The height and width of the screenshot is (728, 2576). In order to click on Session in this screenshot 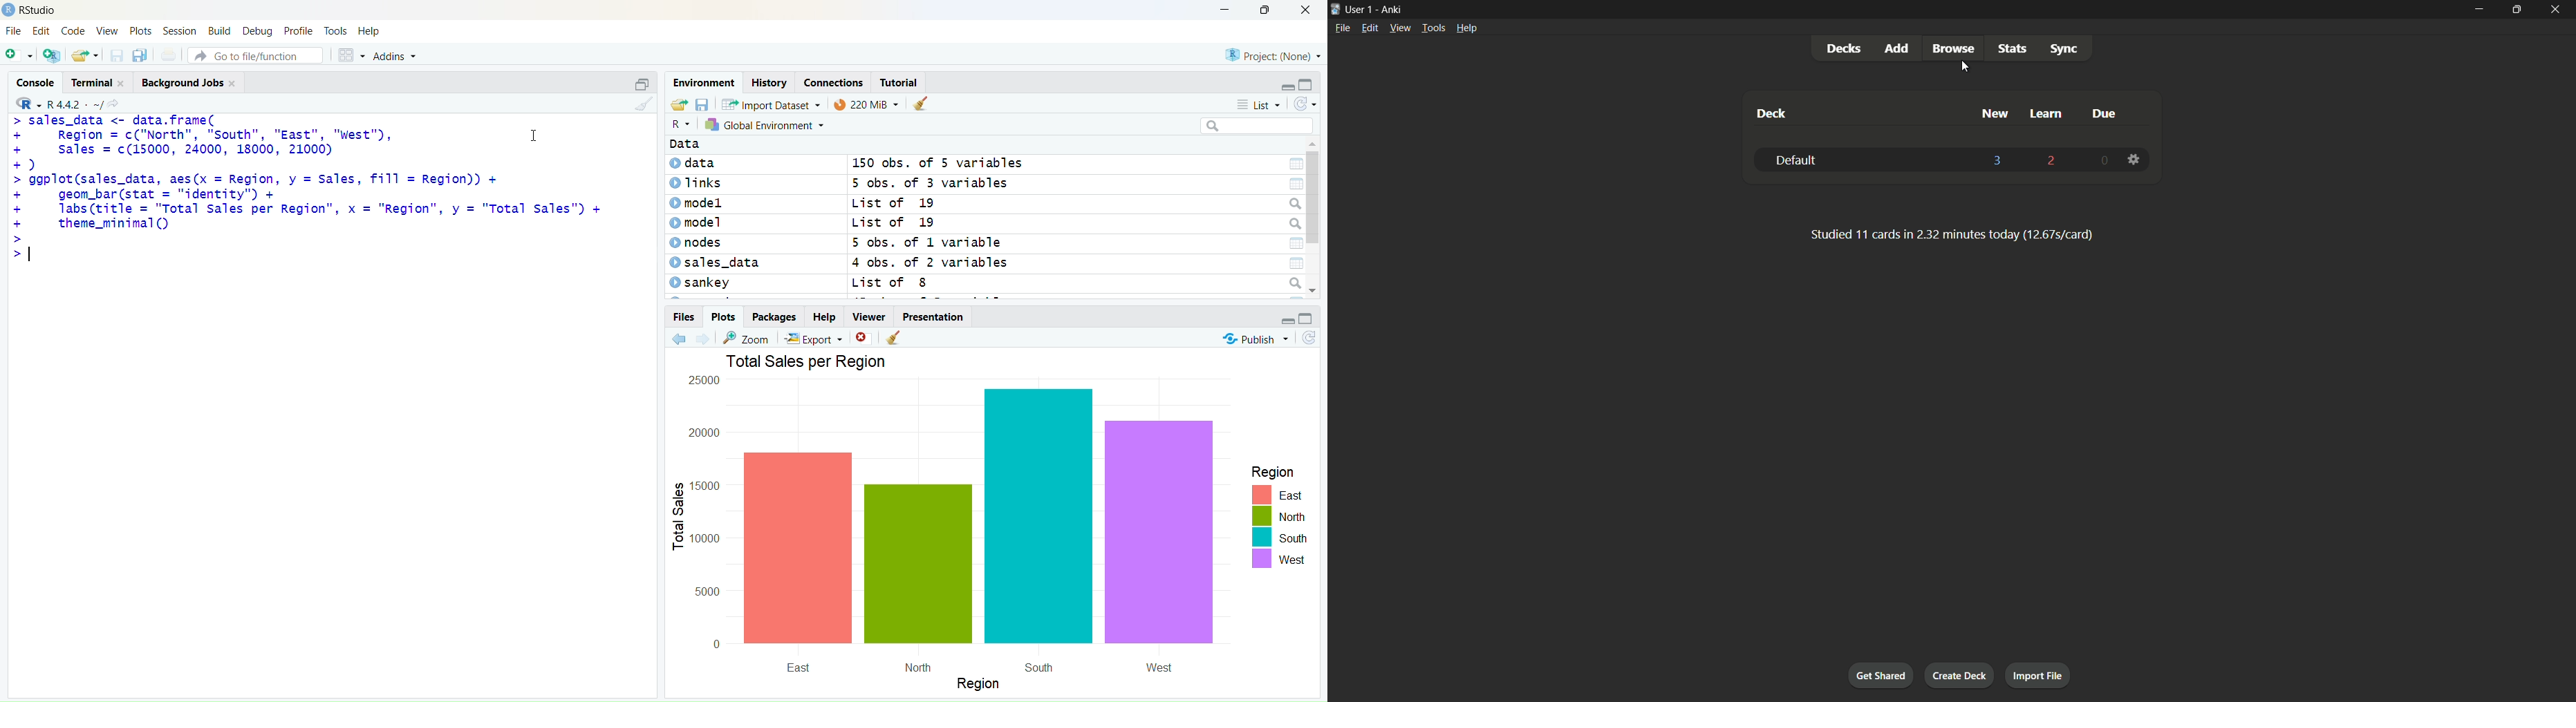, I will do `click(178, 30)`.